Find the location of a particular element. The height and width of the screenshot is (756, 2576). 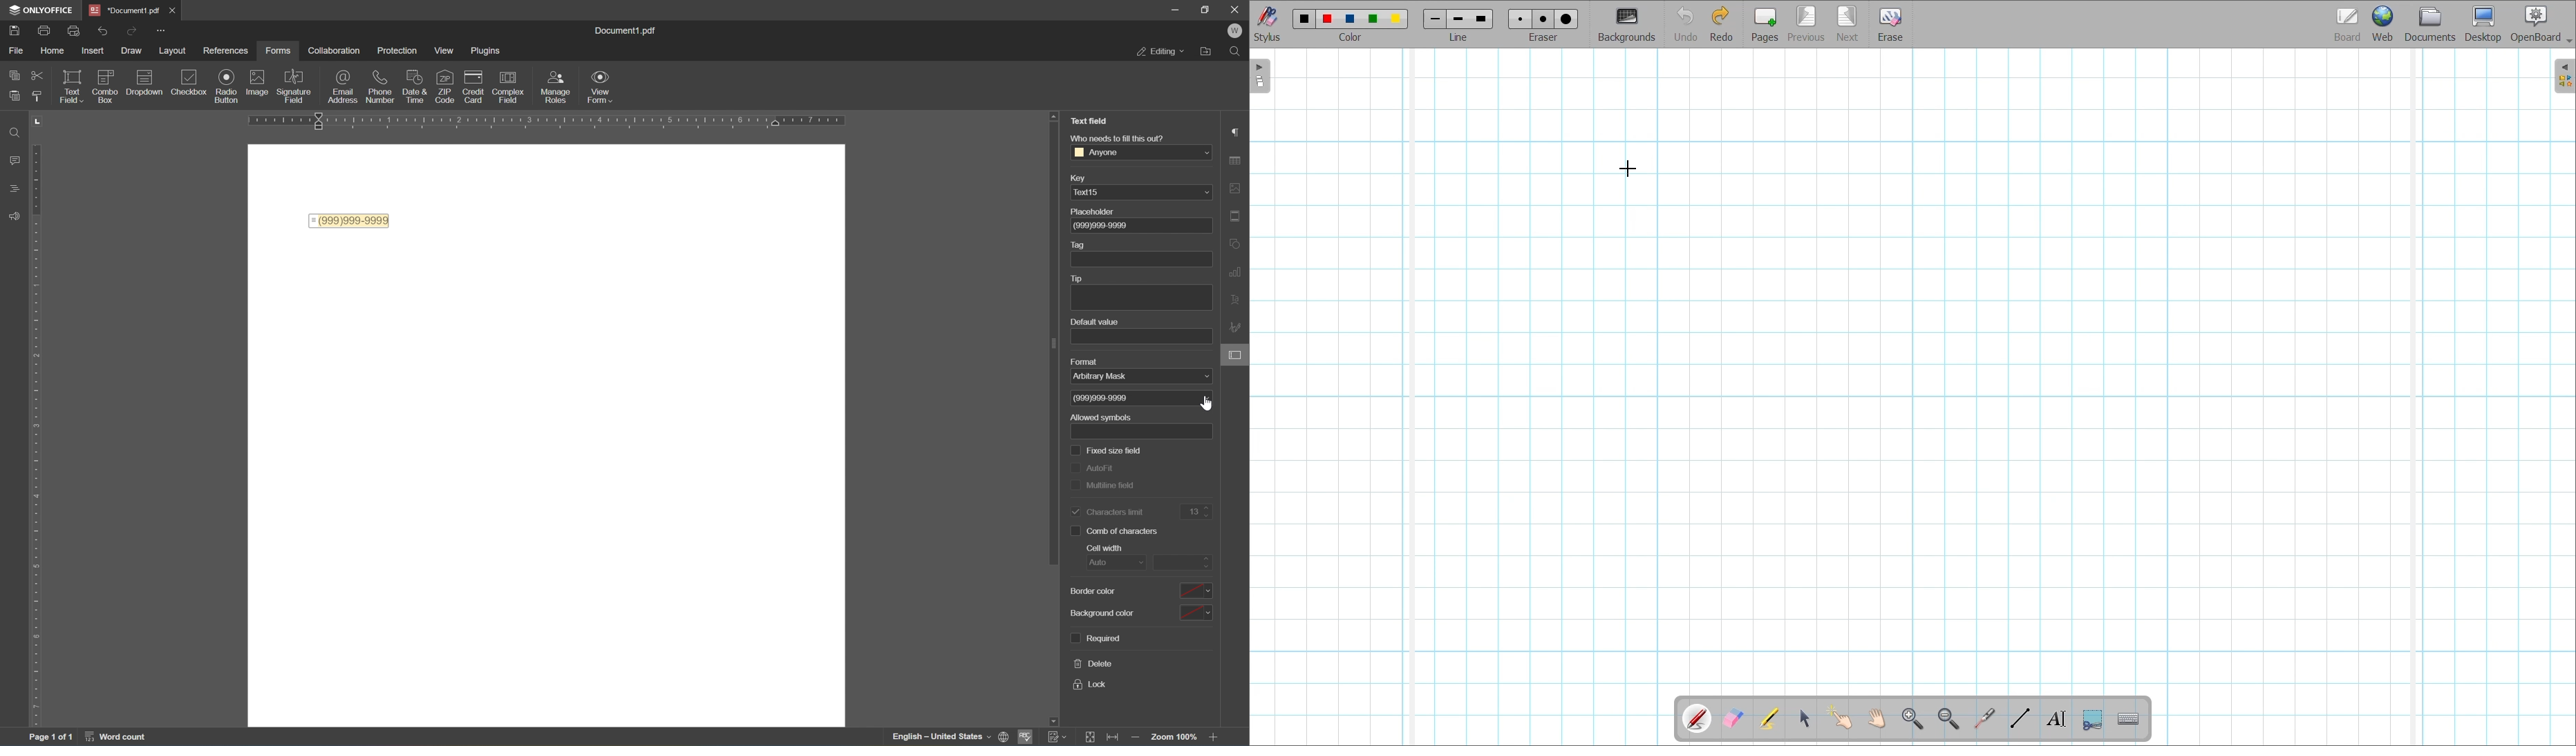

Line is located at coordinates (1459, 37).